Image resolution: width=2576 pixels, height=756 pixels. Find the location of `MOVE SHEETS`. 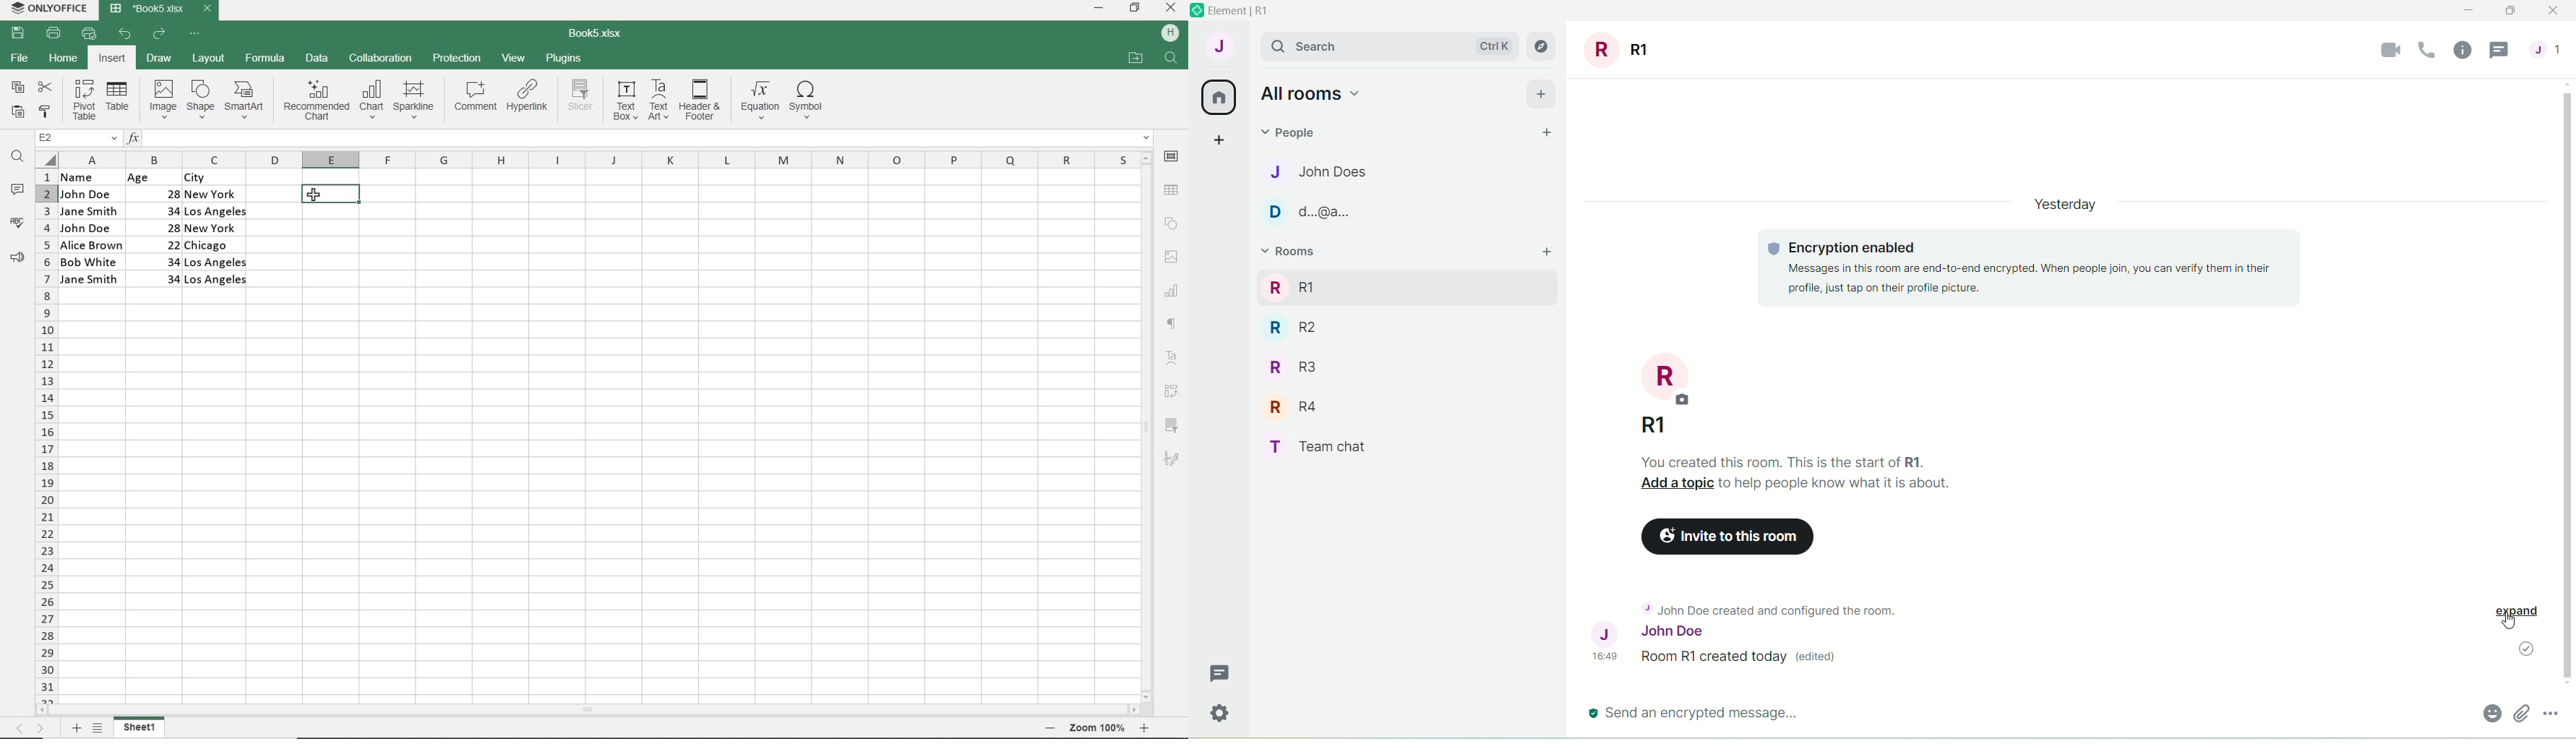

MOVE SHEETS is located at coordinates (30, 727).